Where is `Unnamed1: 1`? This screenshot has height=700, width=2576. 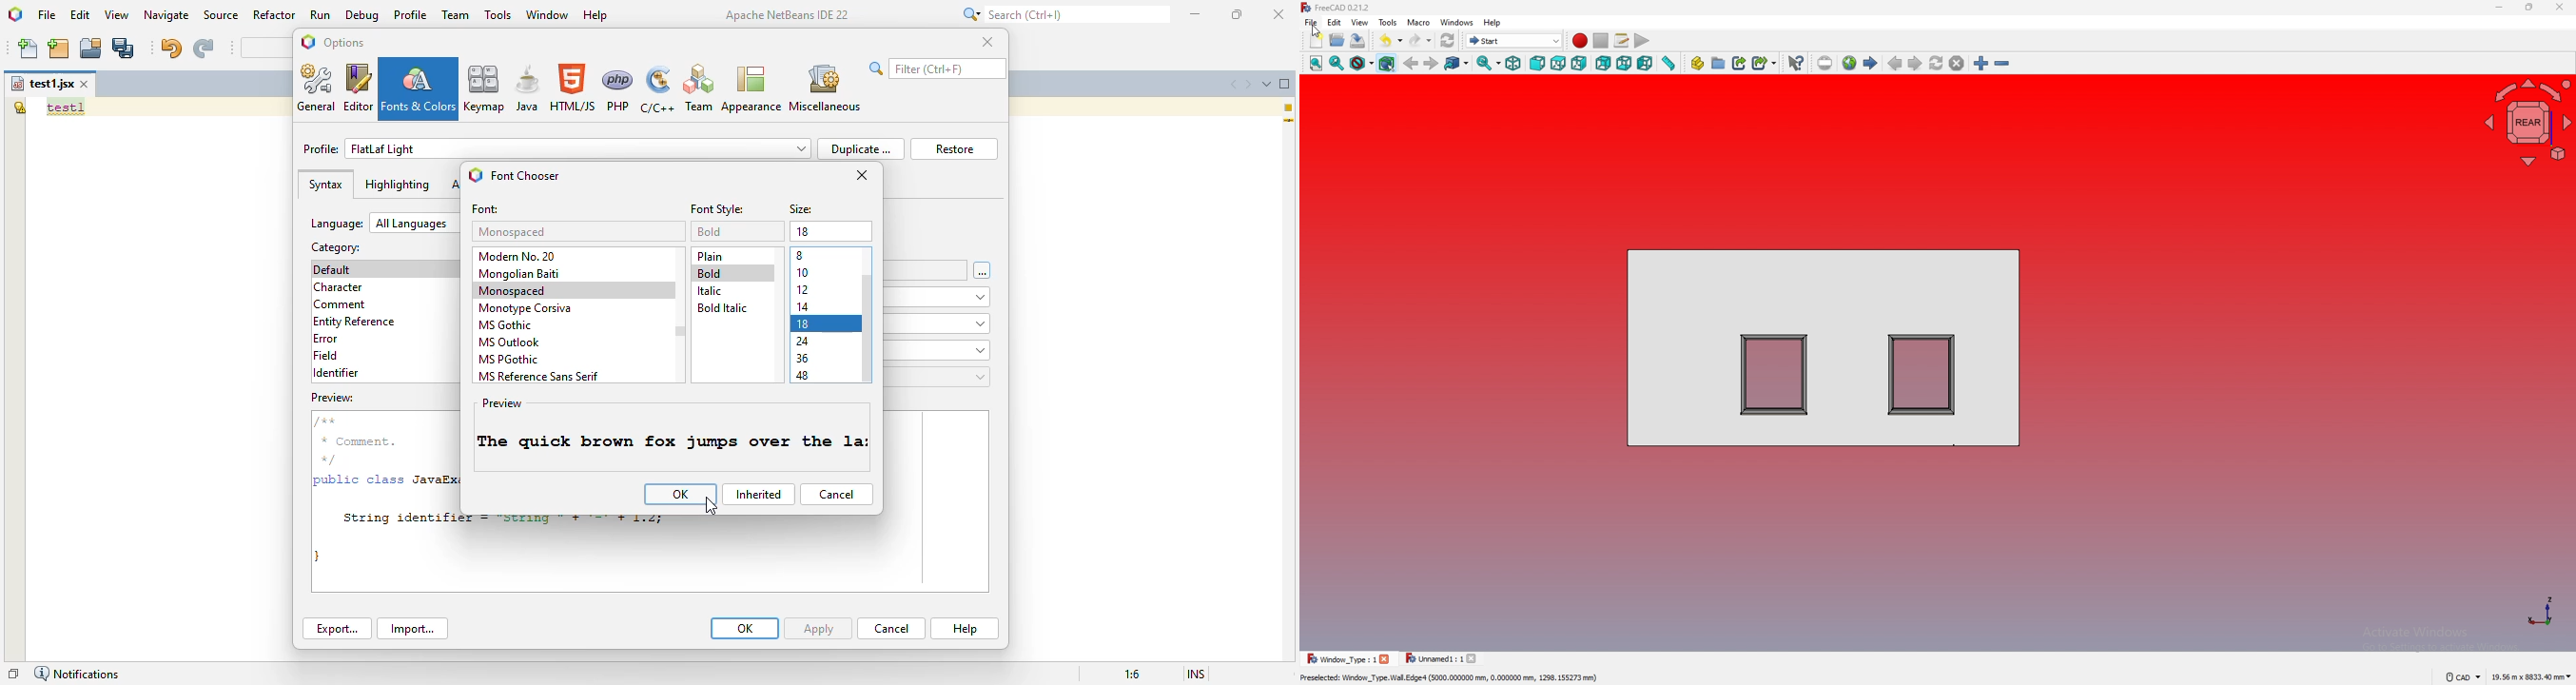
Unnamed1: 1 is located at coordinates (1434, 658).